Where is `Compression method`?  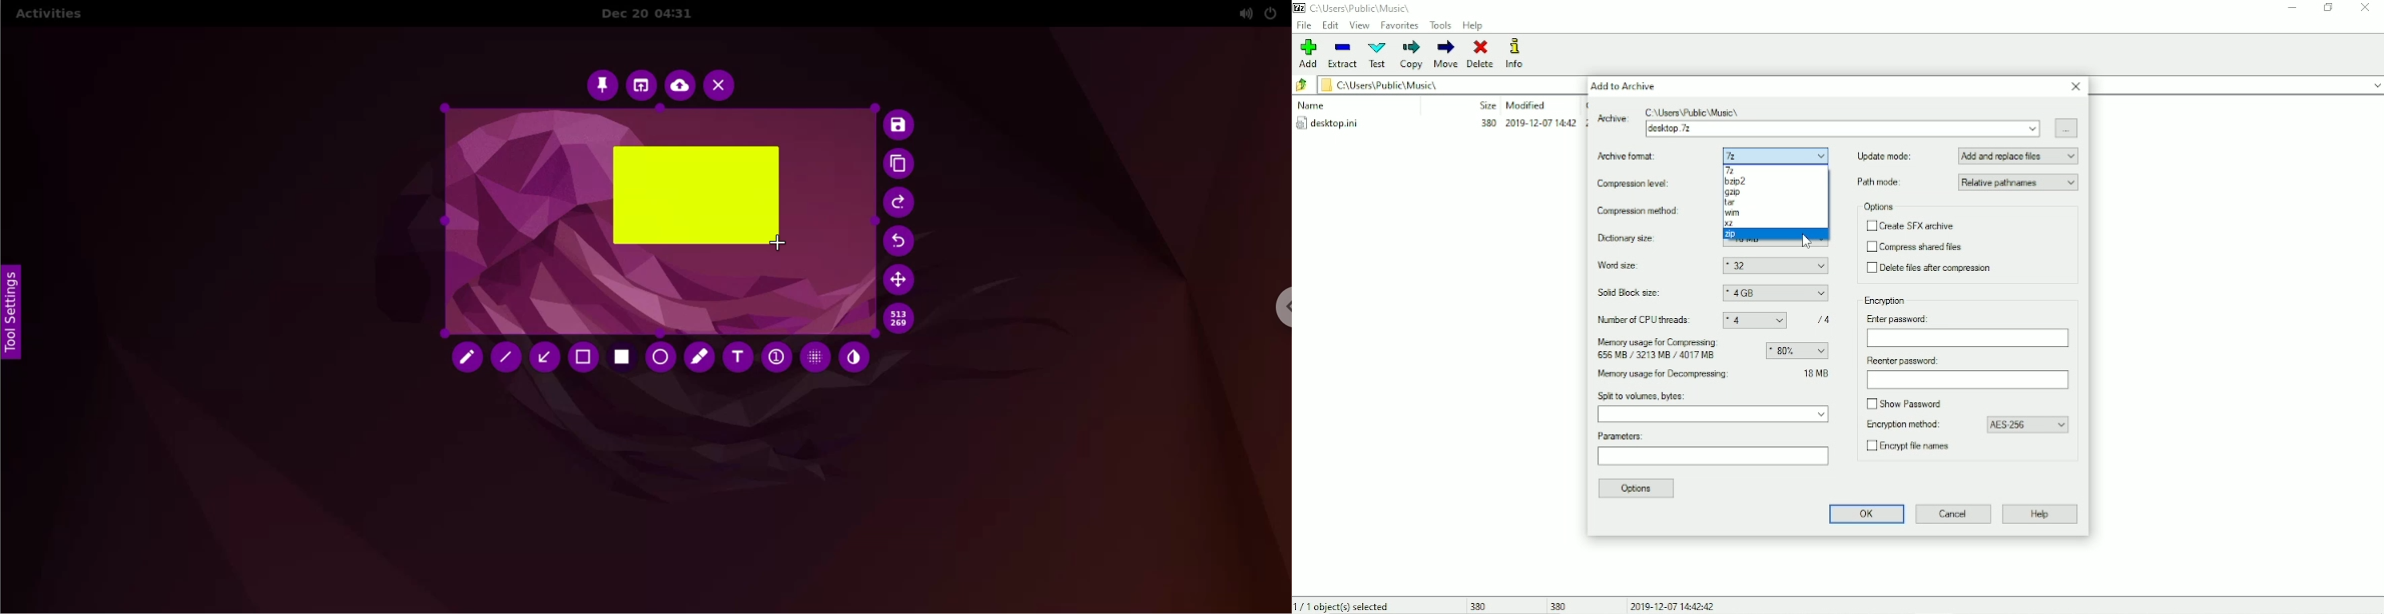 Compression method is located at coordinates (1646, 212).